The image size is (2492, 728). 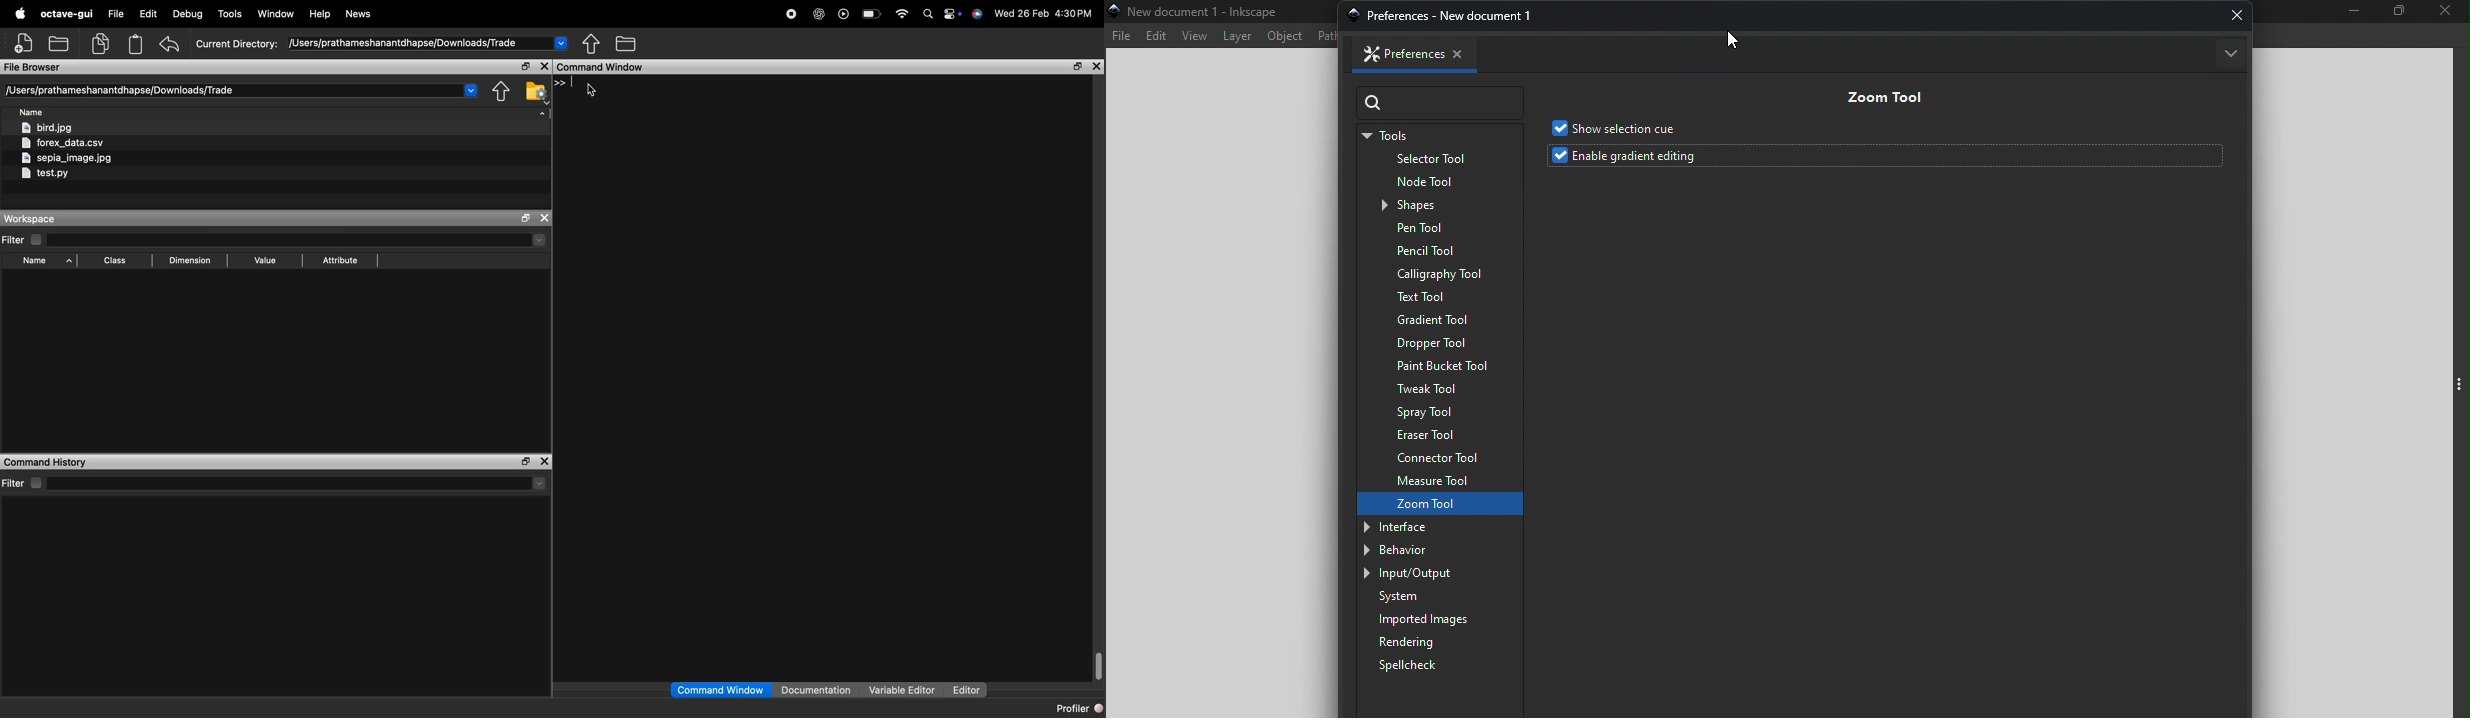 What do you see at coordinates (1440, 100) in the screenshot?
I see `Search bar` at bounding box center [1440, 100].